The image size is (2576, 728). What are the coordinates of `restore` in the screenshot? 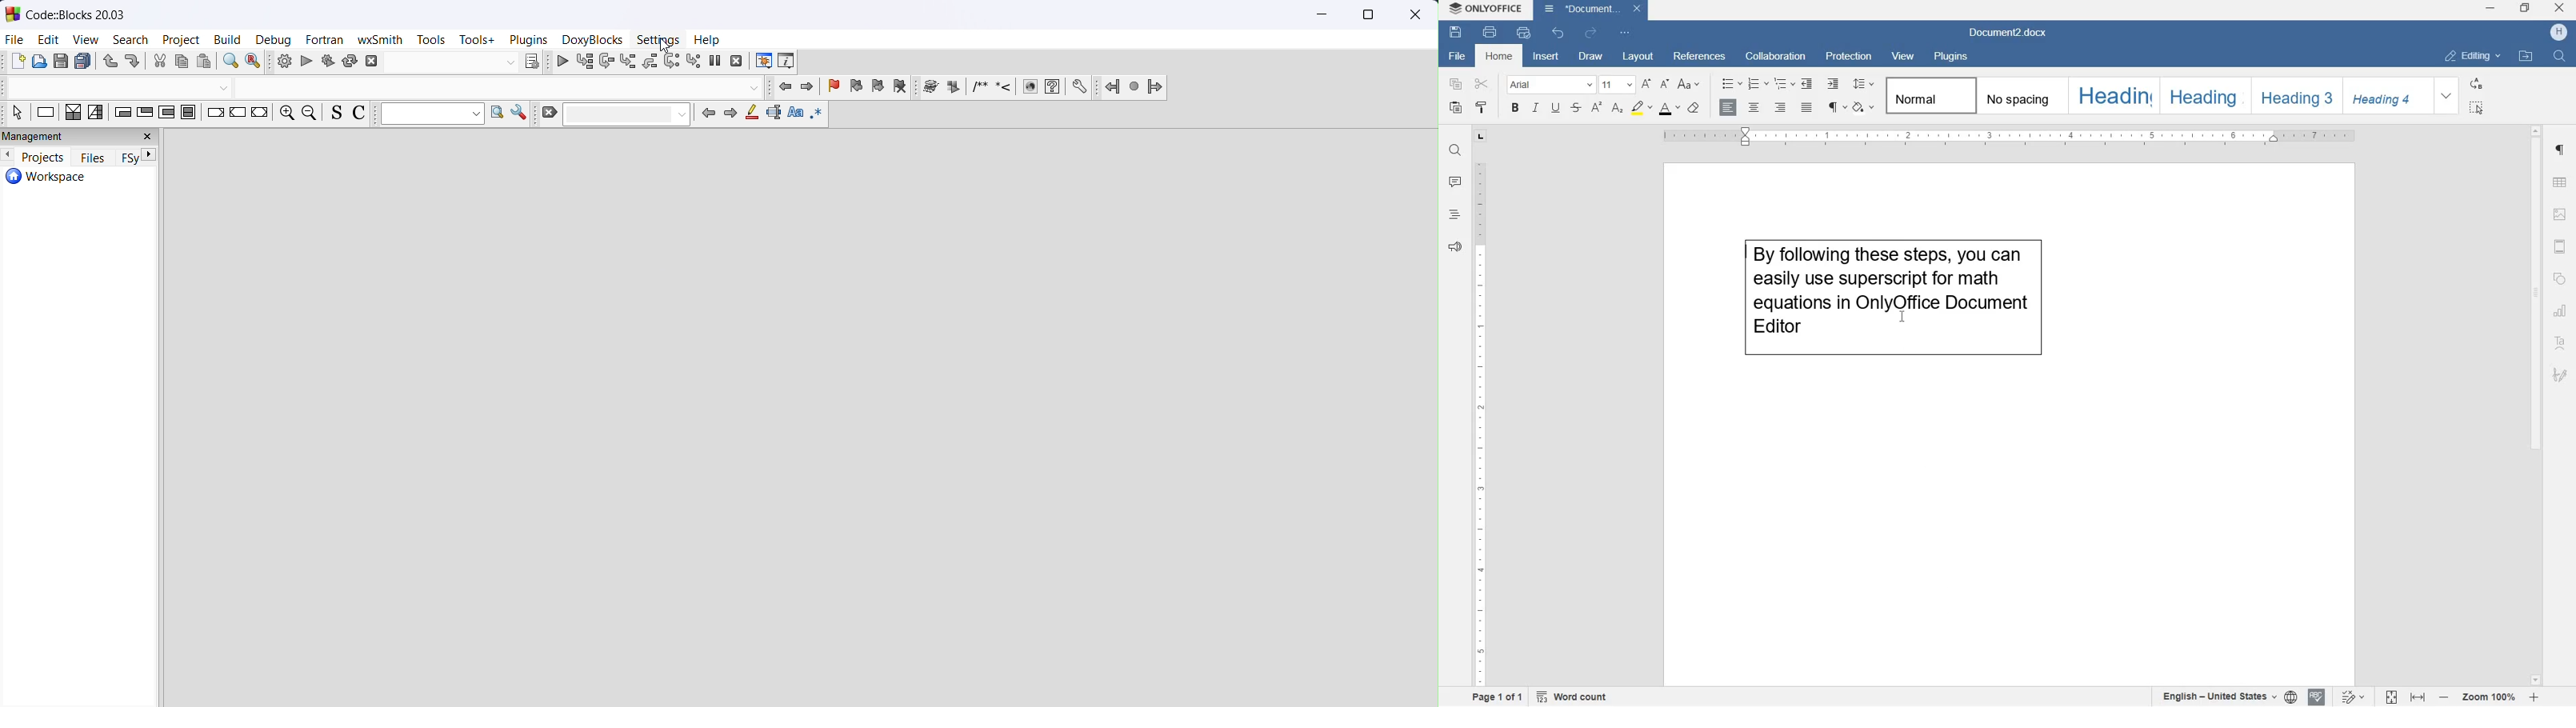 It's located at (2526, 9).